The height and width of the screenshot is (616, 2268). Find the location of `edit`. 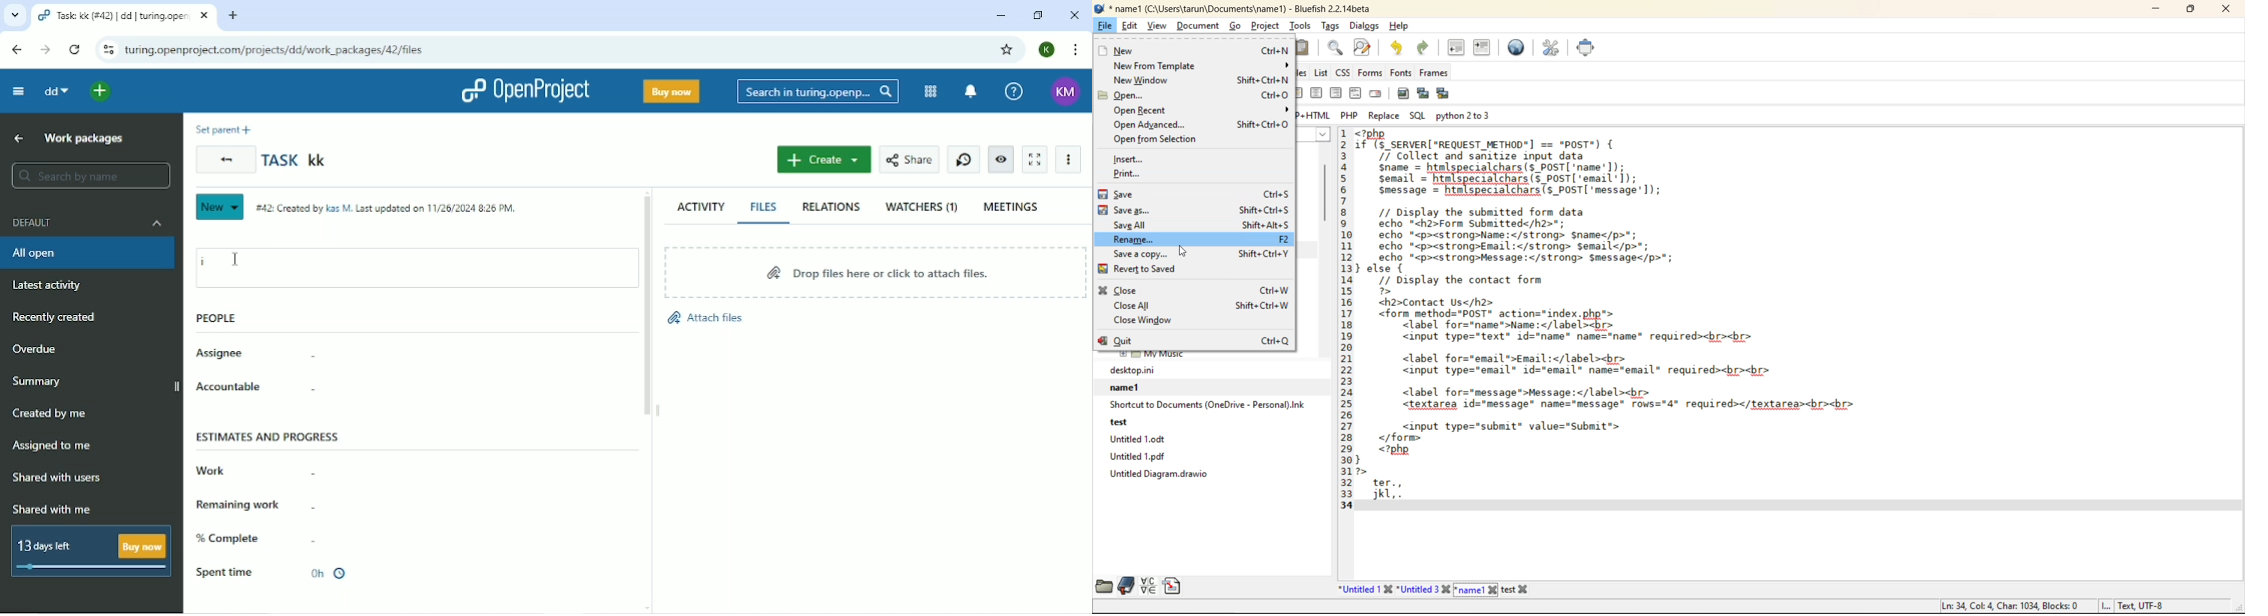

edit is located at coordinates (1131, 26).